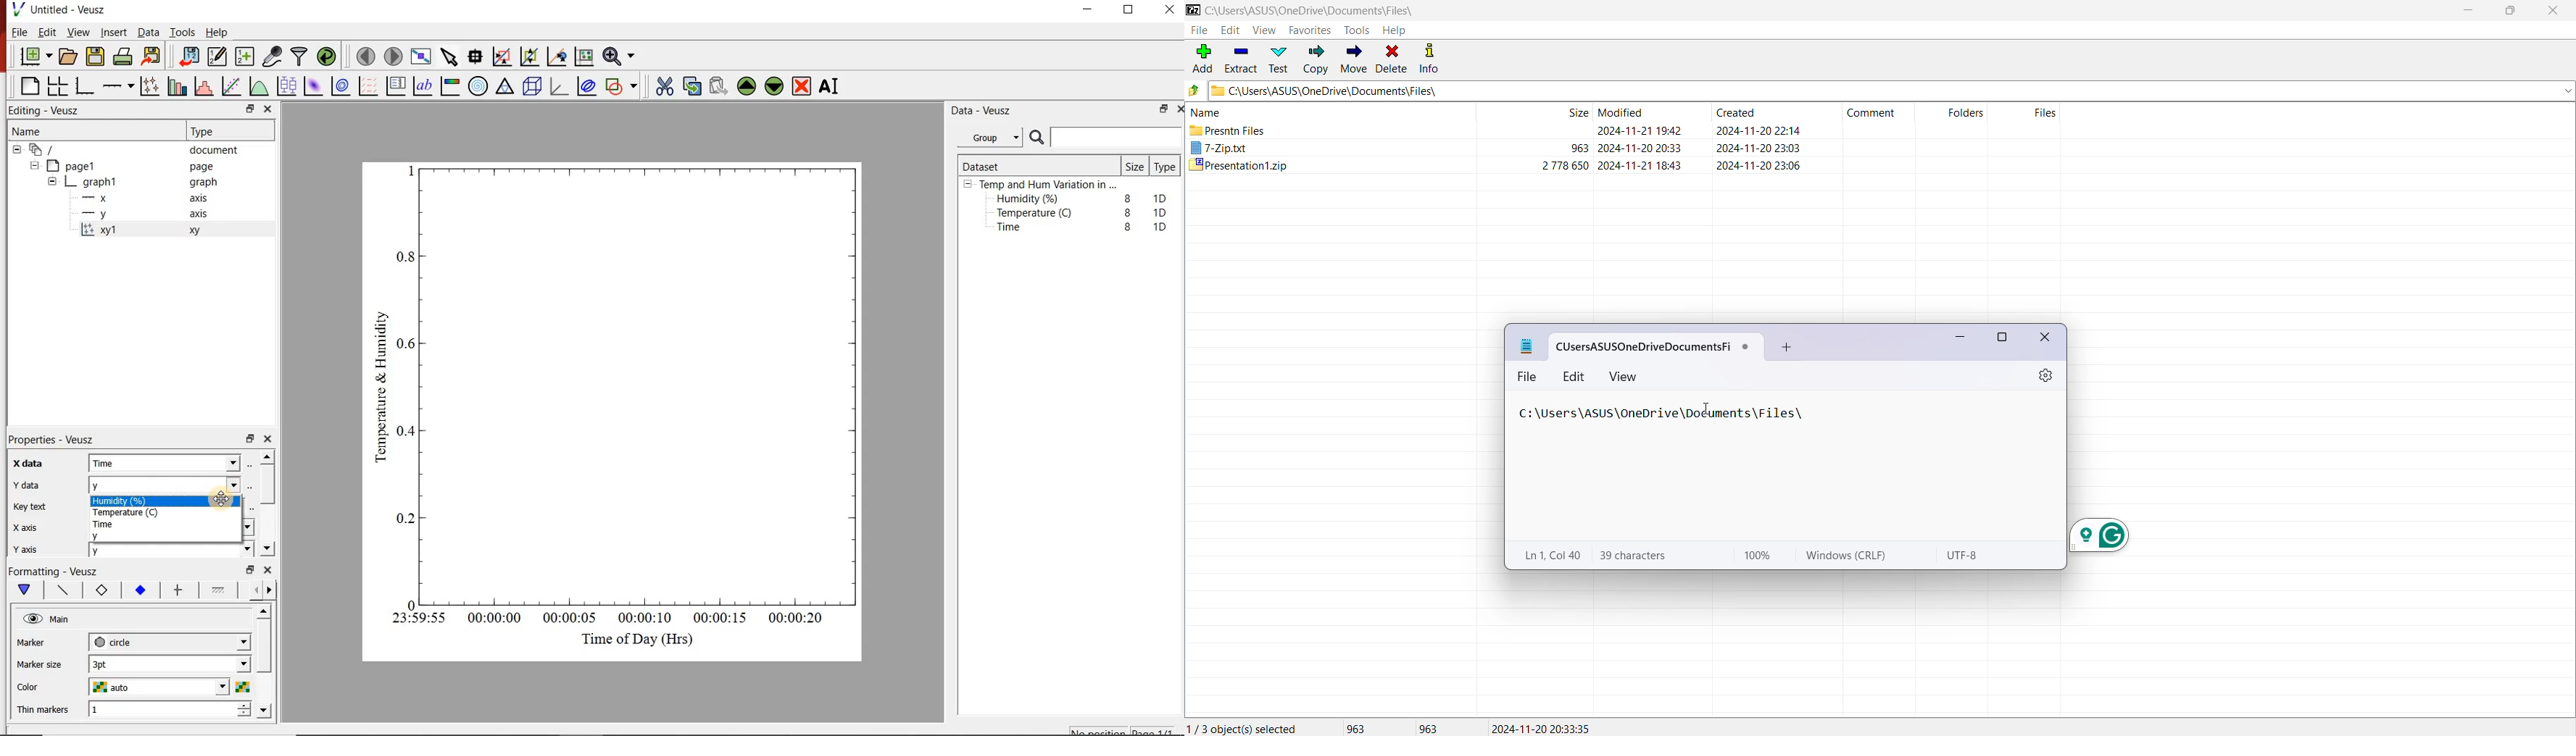  I want to click on cursor, so click(1706, 408).